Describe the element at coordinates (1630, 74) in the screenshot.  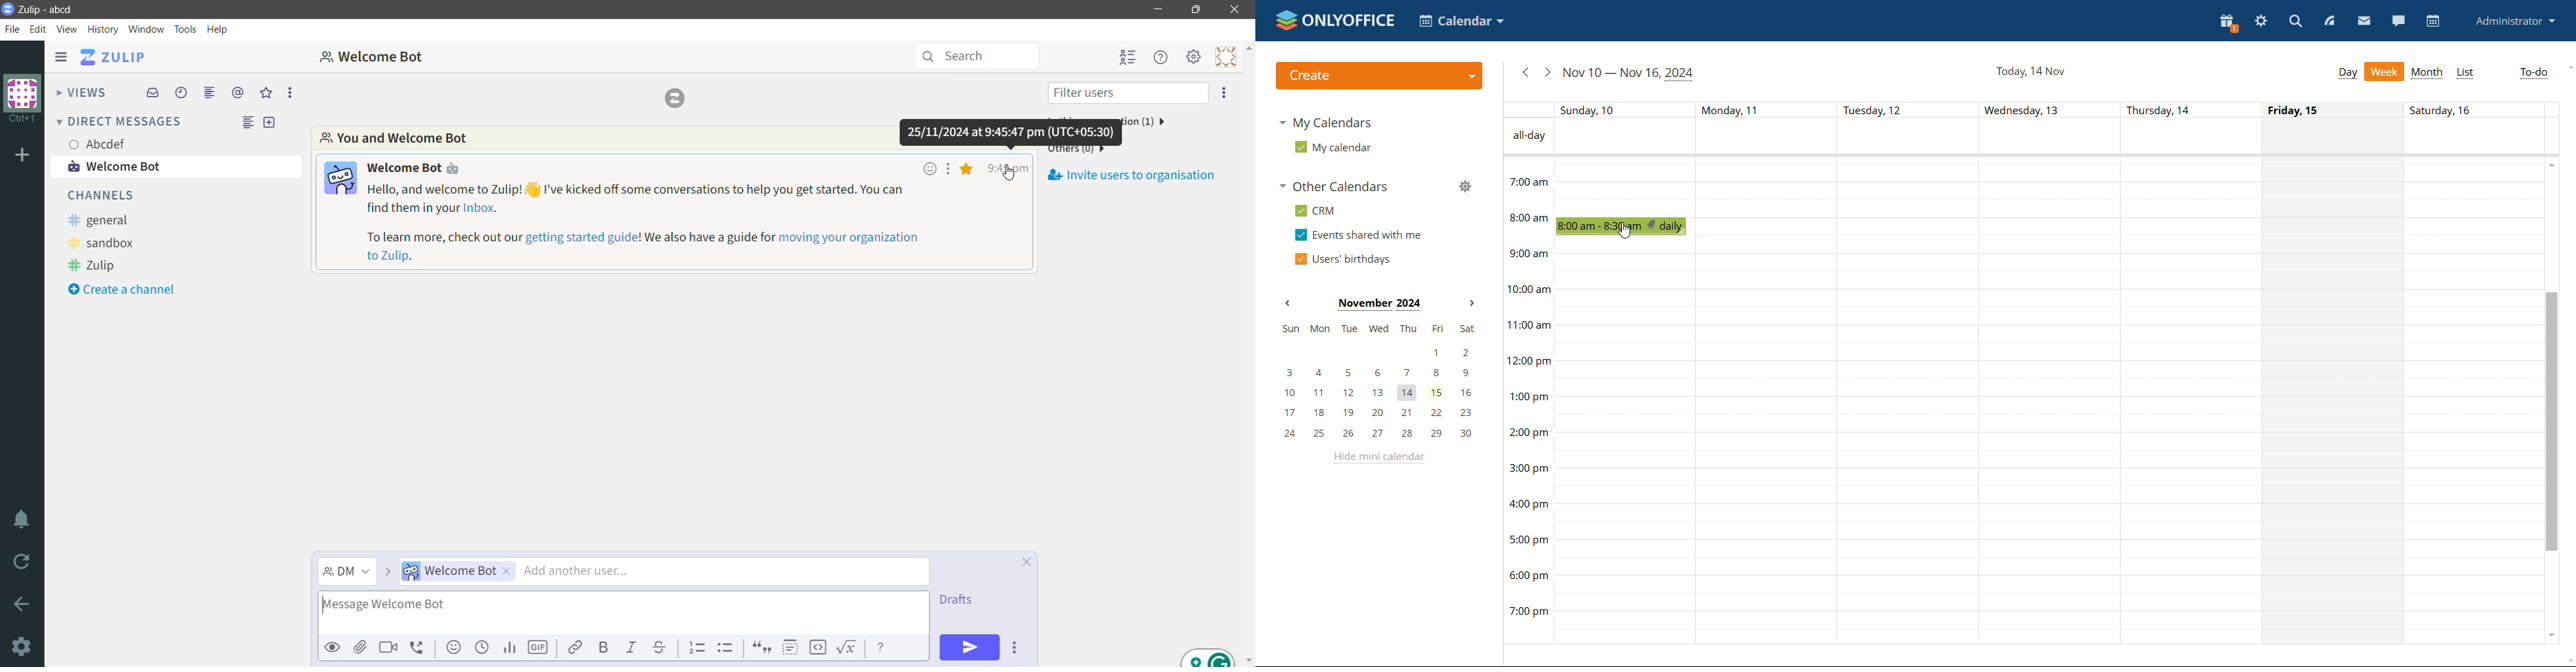
I see `current week` at that location.